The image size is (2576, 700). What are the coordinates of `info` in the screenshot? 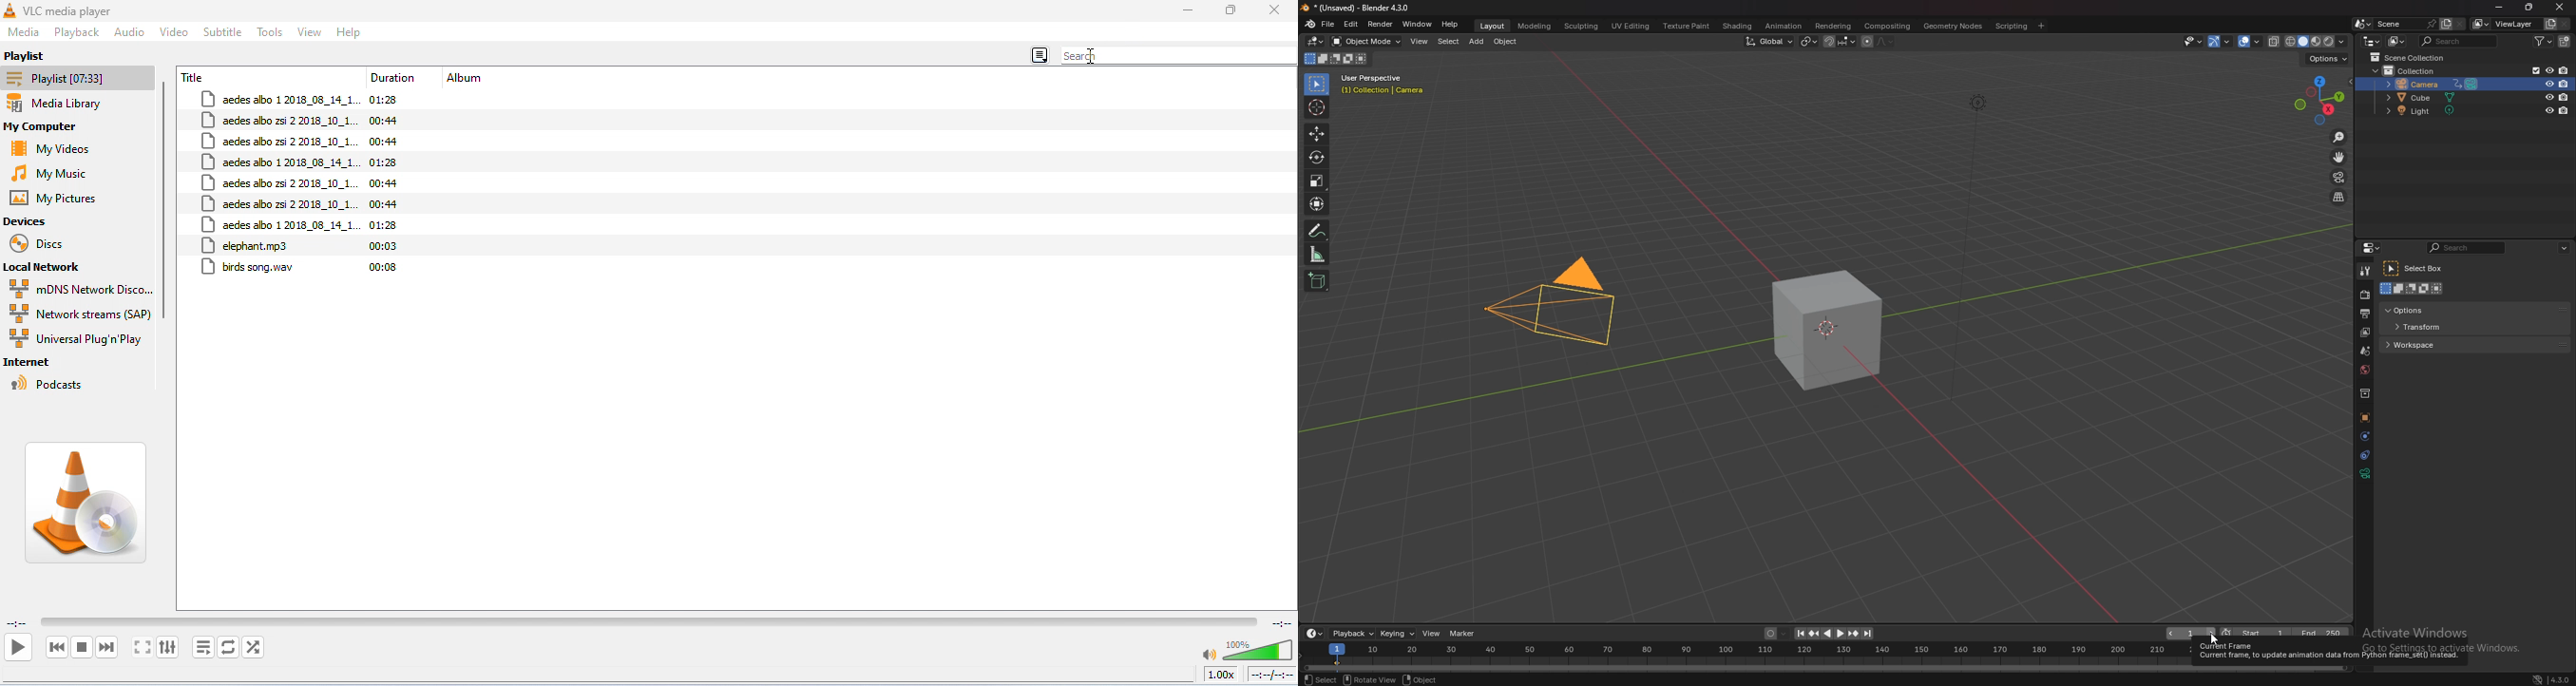 It's located at (1385, 85).